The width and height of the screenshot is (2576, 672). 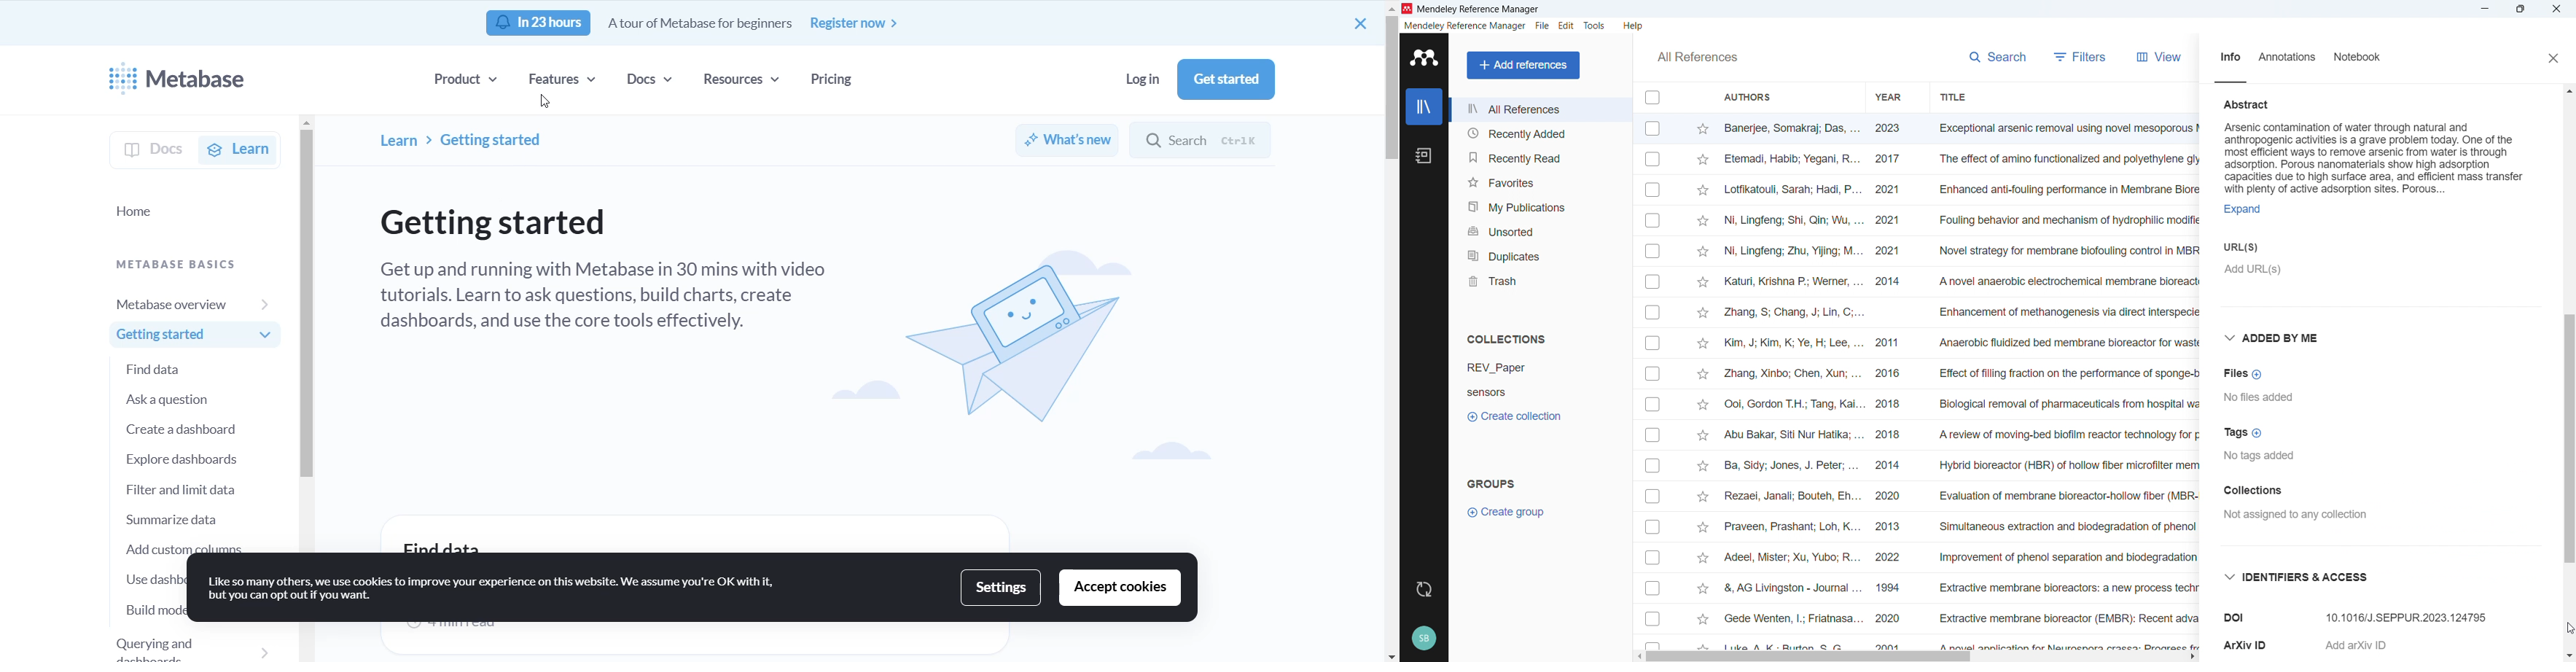 I want to click on click to select individual entry, so click(x=1654, y=404).